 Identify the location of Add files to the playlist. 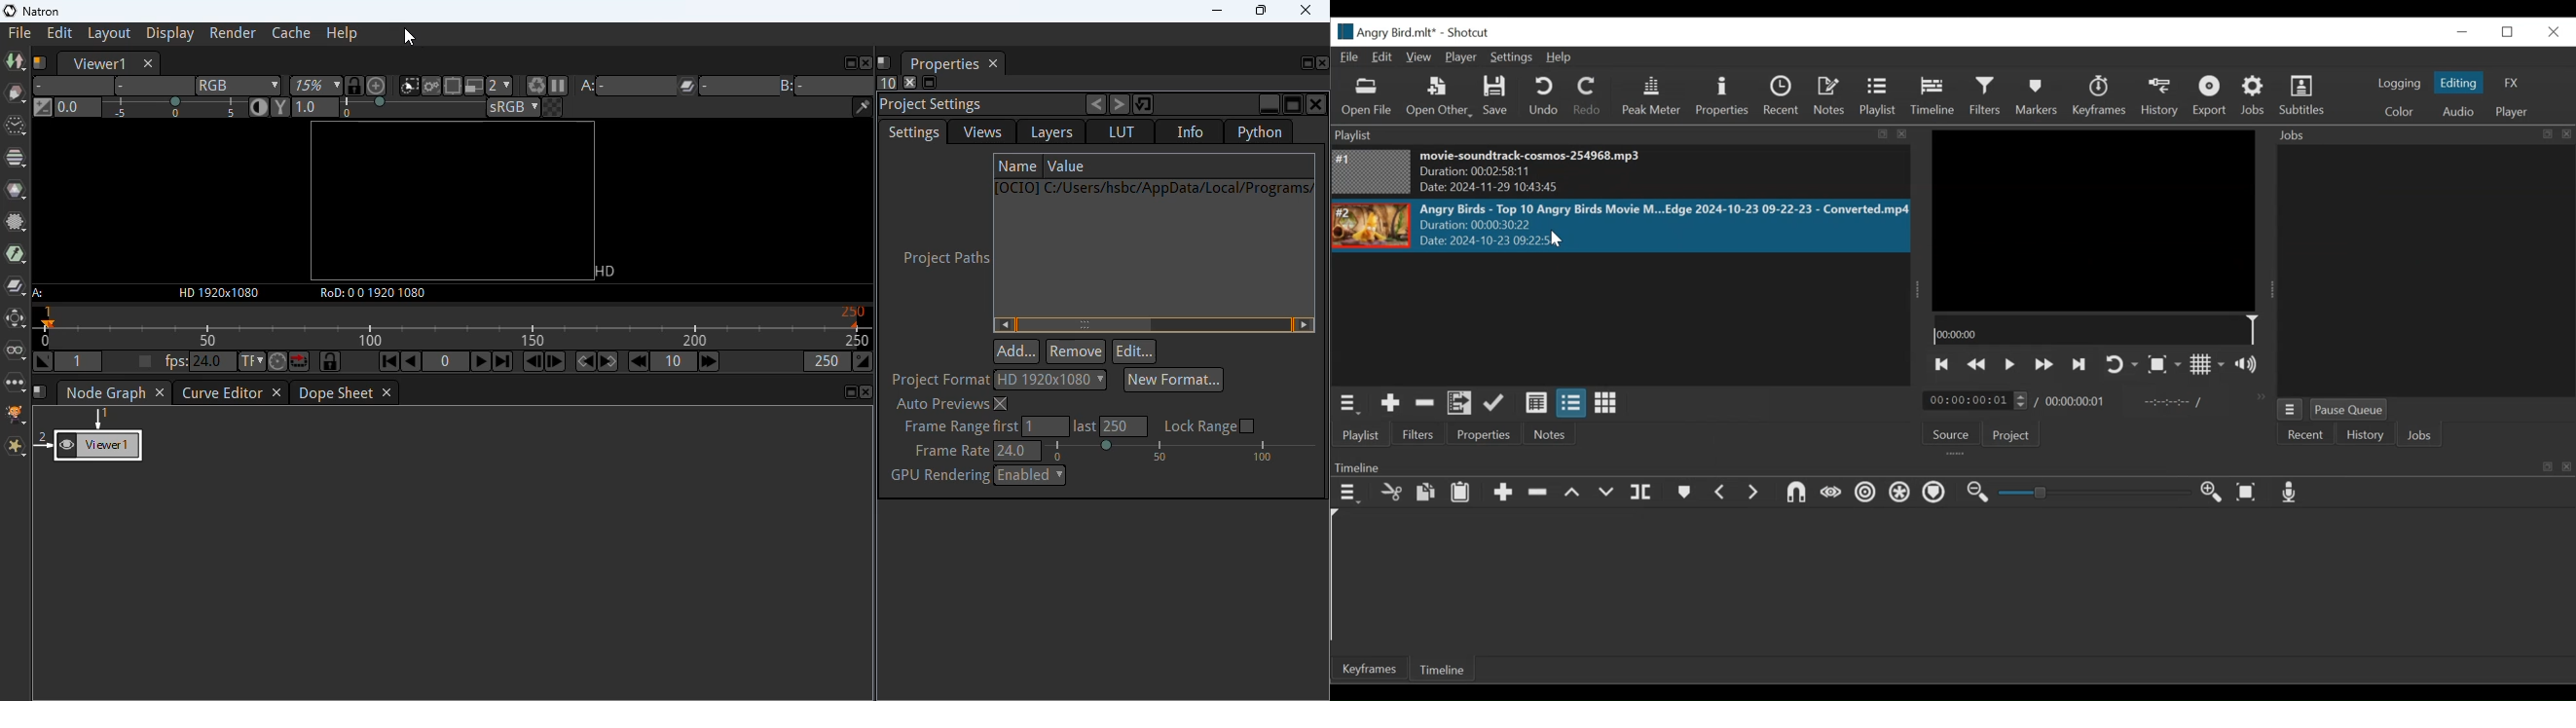
(1460, 404).